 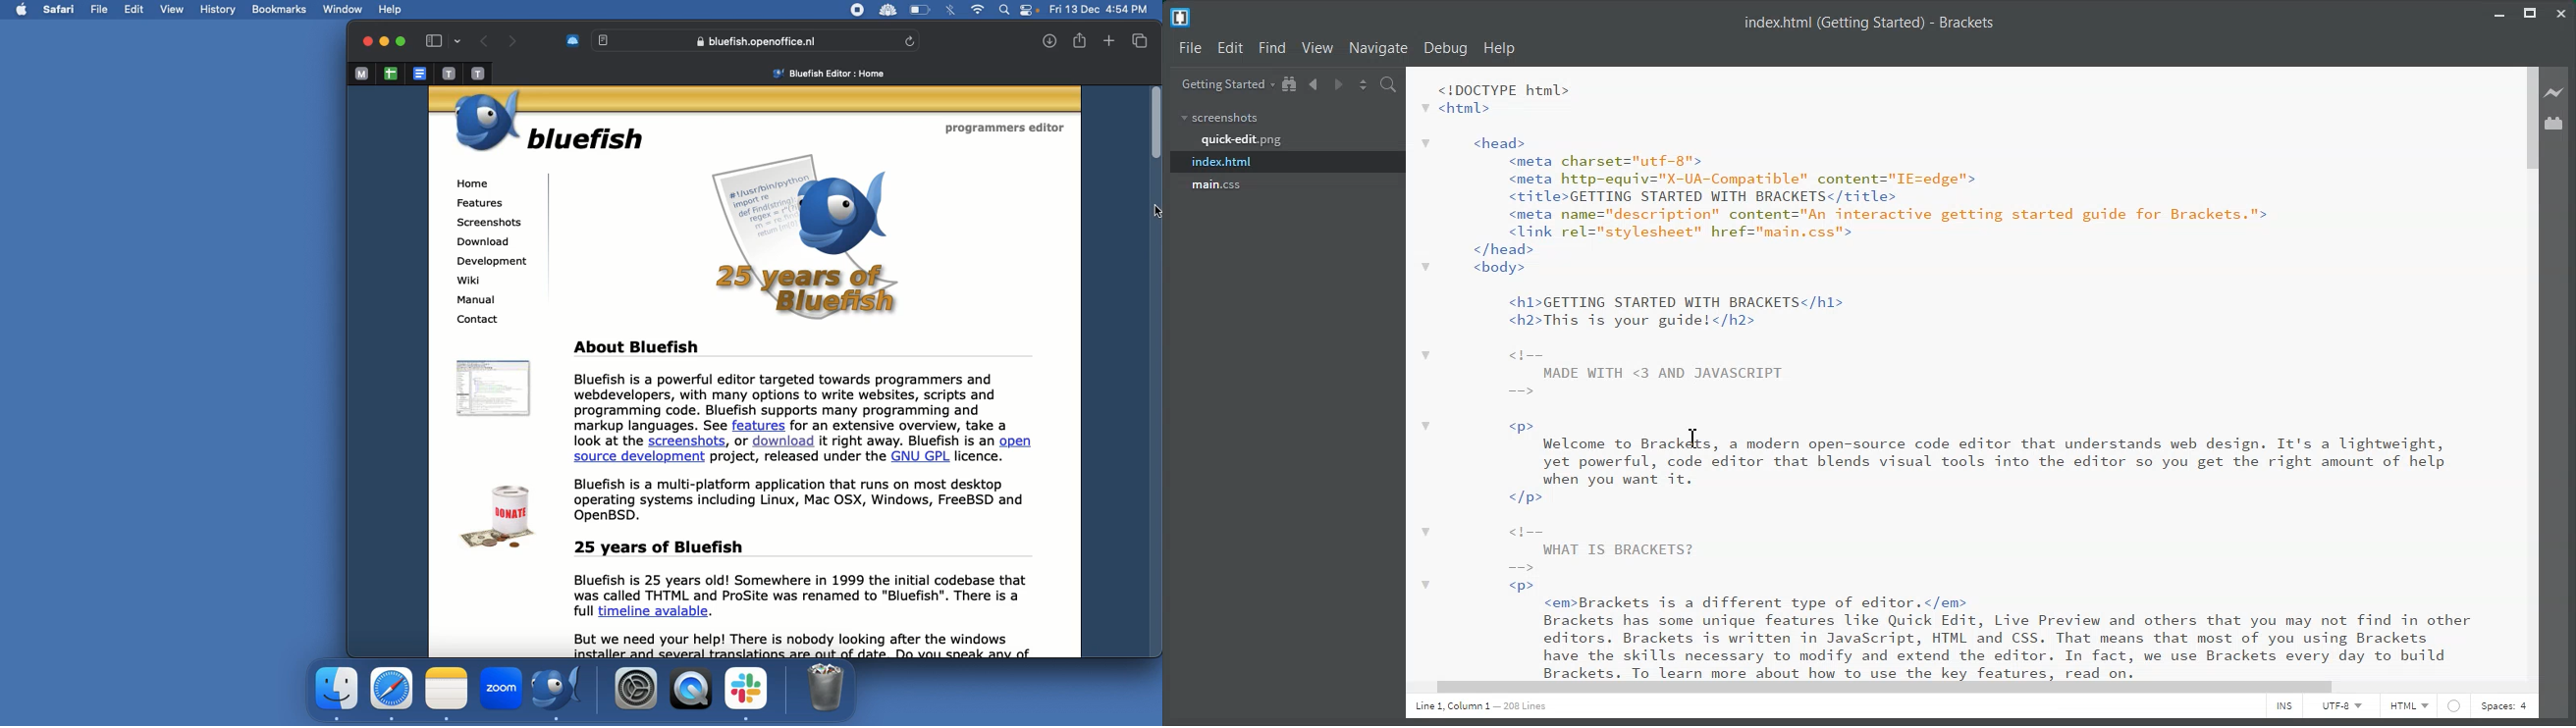 I want to click on Edit, so click(x=137, y=10).